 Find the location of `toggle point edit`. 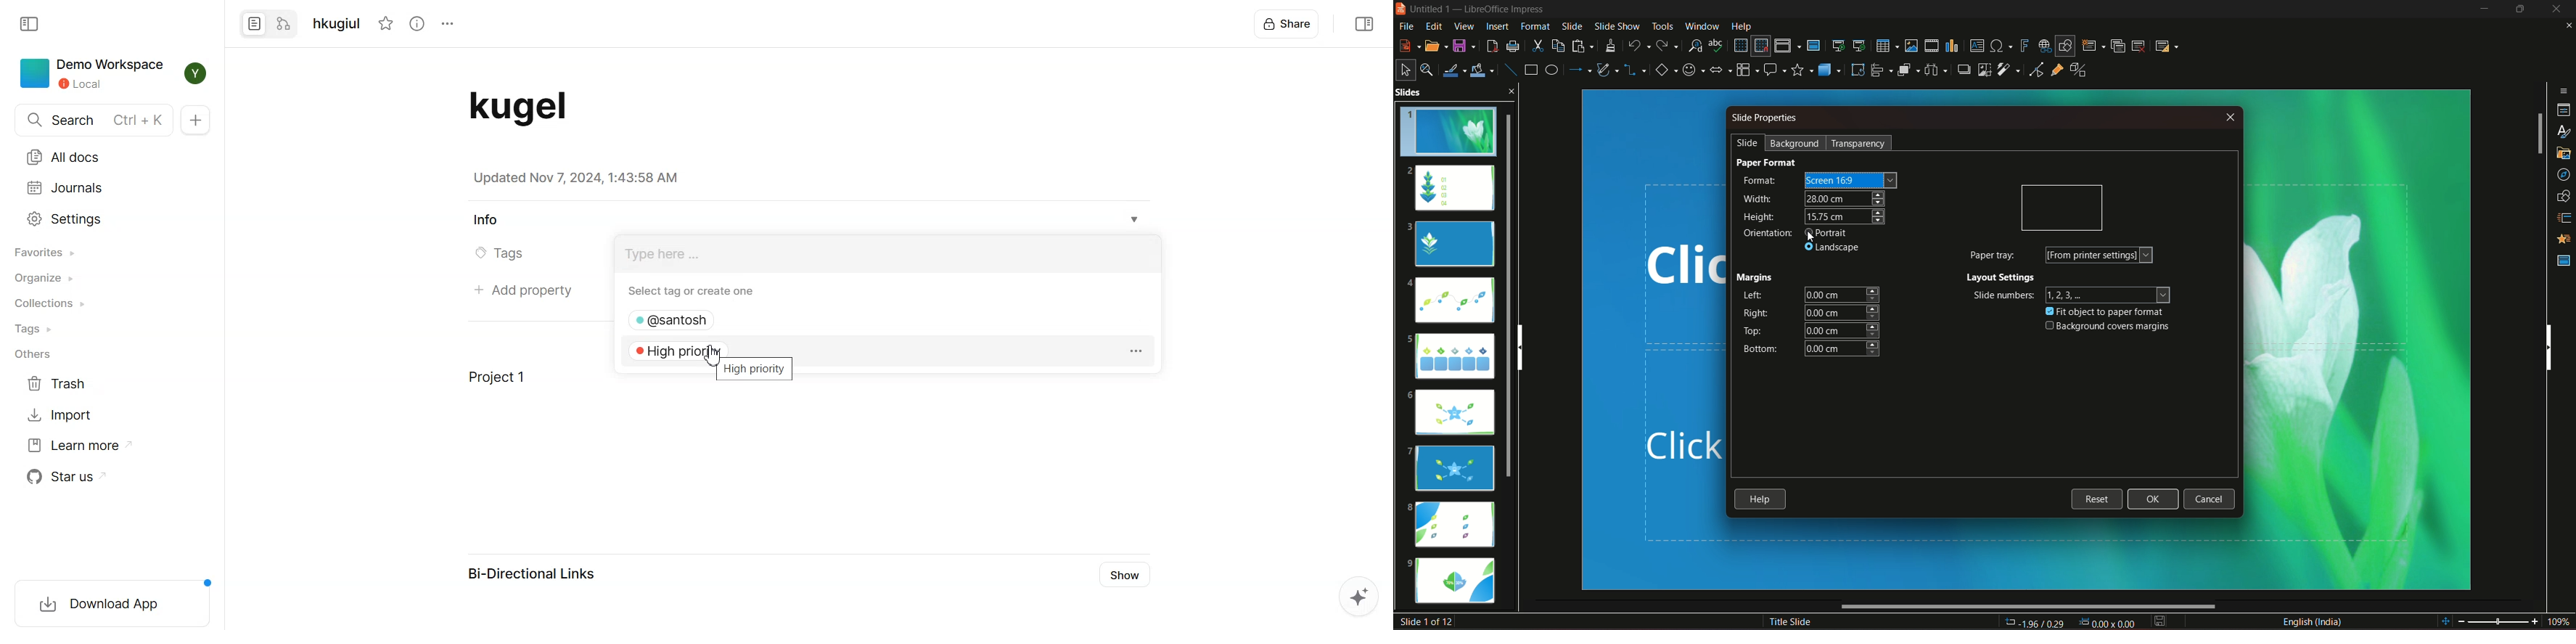

toggle point edit is located at coordinates (2035, 72).